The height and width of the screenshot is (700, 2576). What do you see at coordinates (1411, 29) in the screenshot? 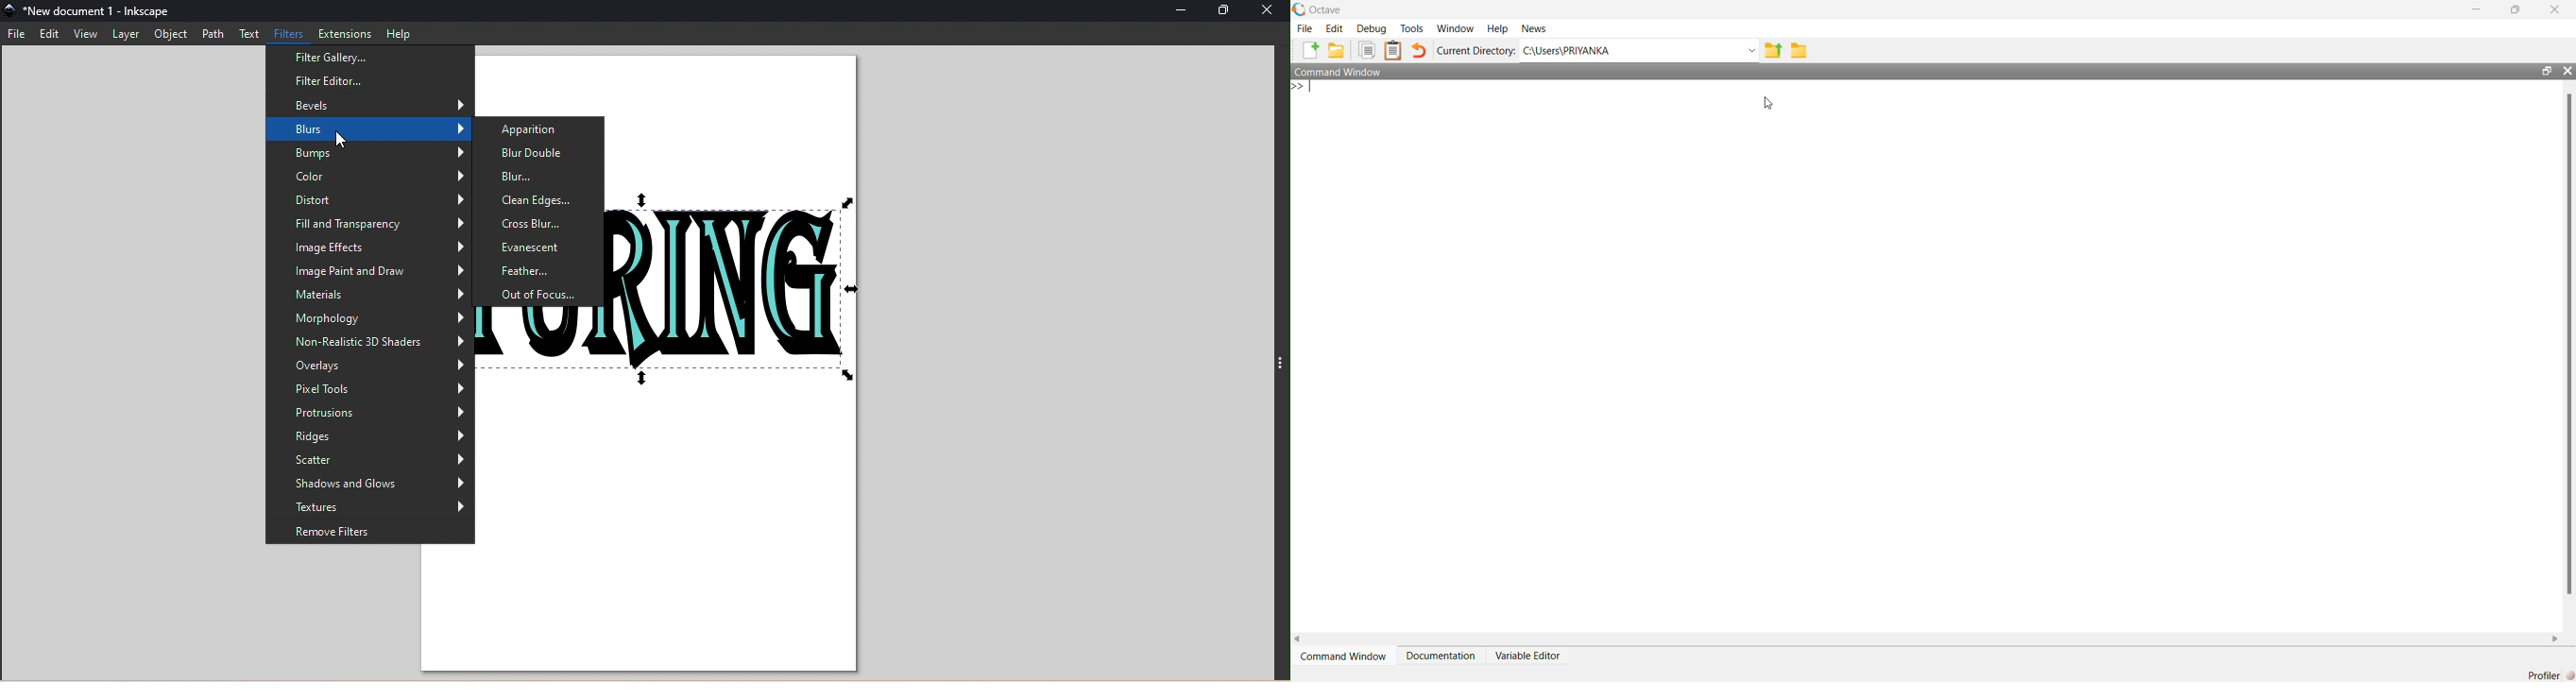
I see `tools` at bounding box center [1411, 29].